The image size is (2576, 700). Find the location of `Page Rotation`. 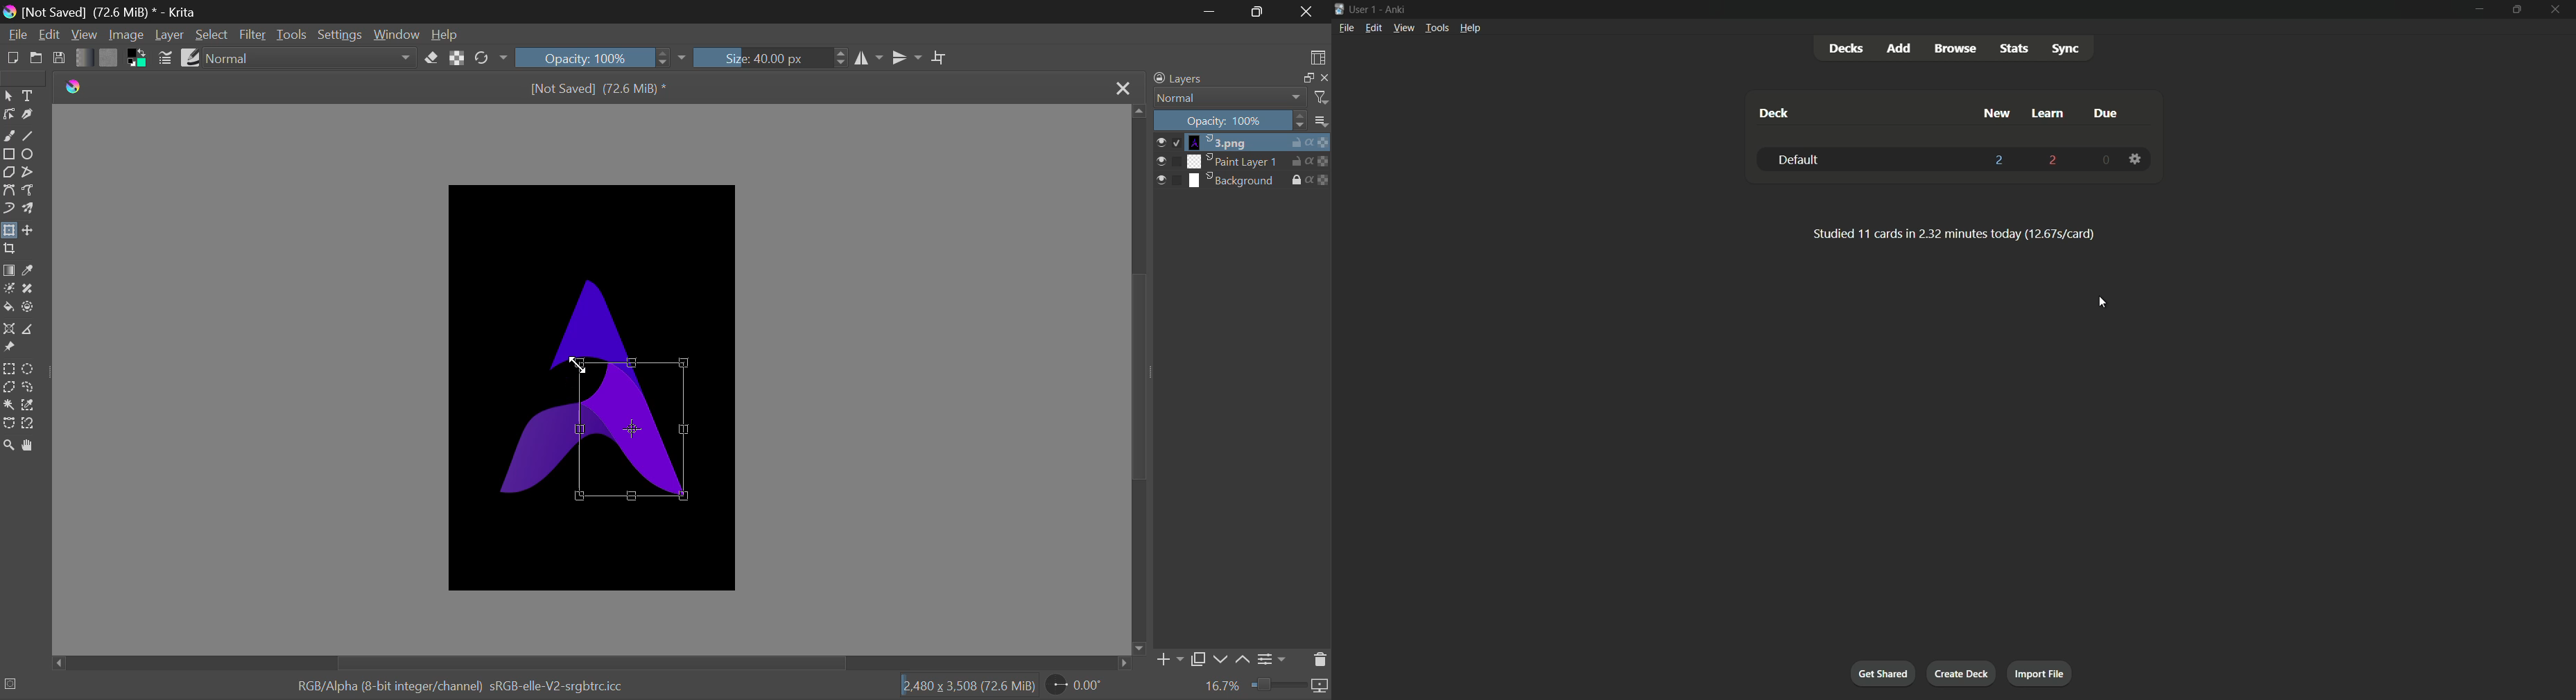

Page Rotation is located at coordinates (1083, 685).